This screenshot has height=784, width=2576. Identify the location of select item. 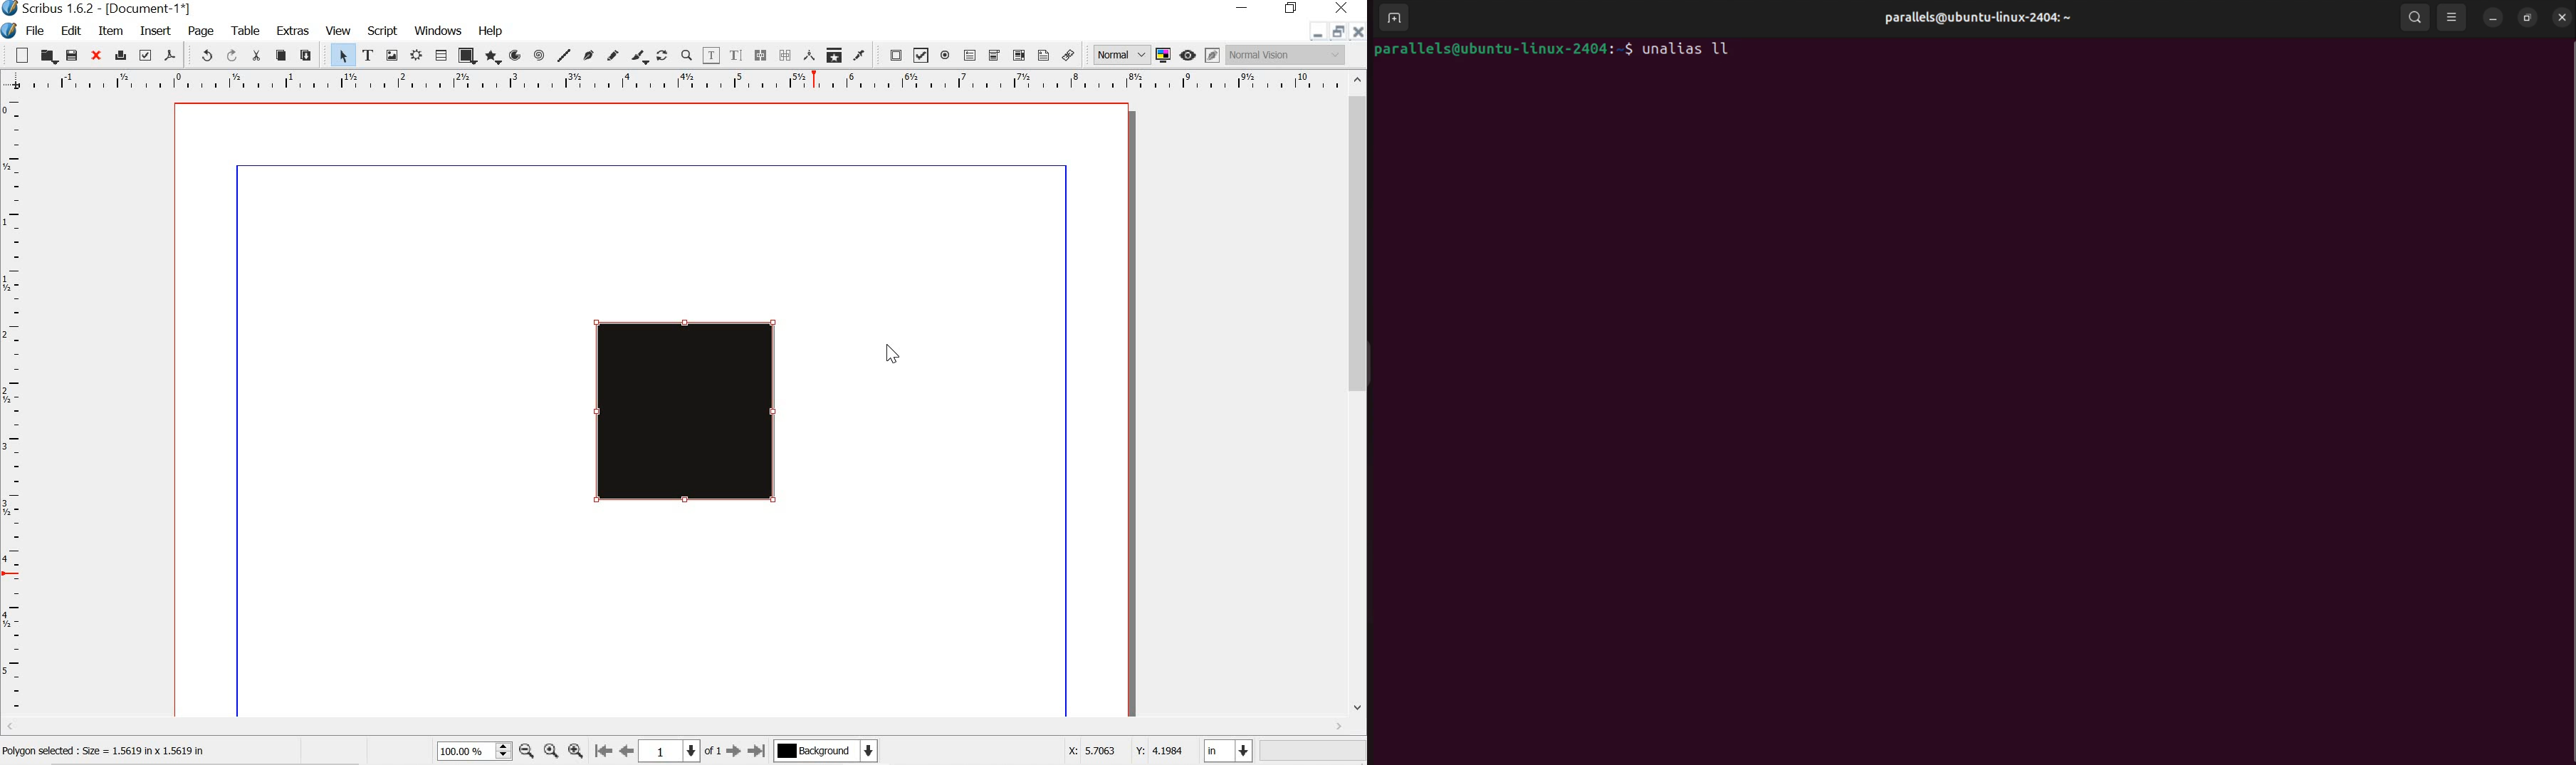
(342, 54).